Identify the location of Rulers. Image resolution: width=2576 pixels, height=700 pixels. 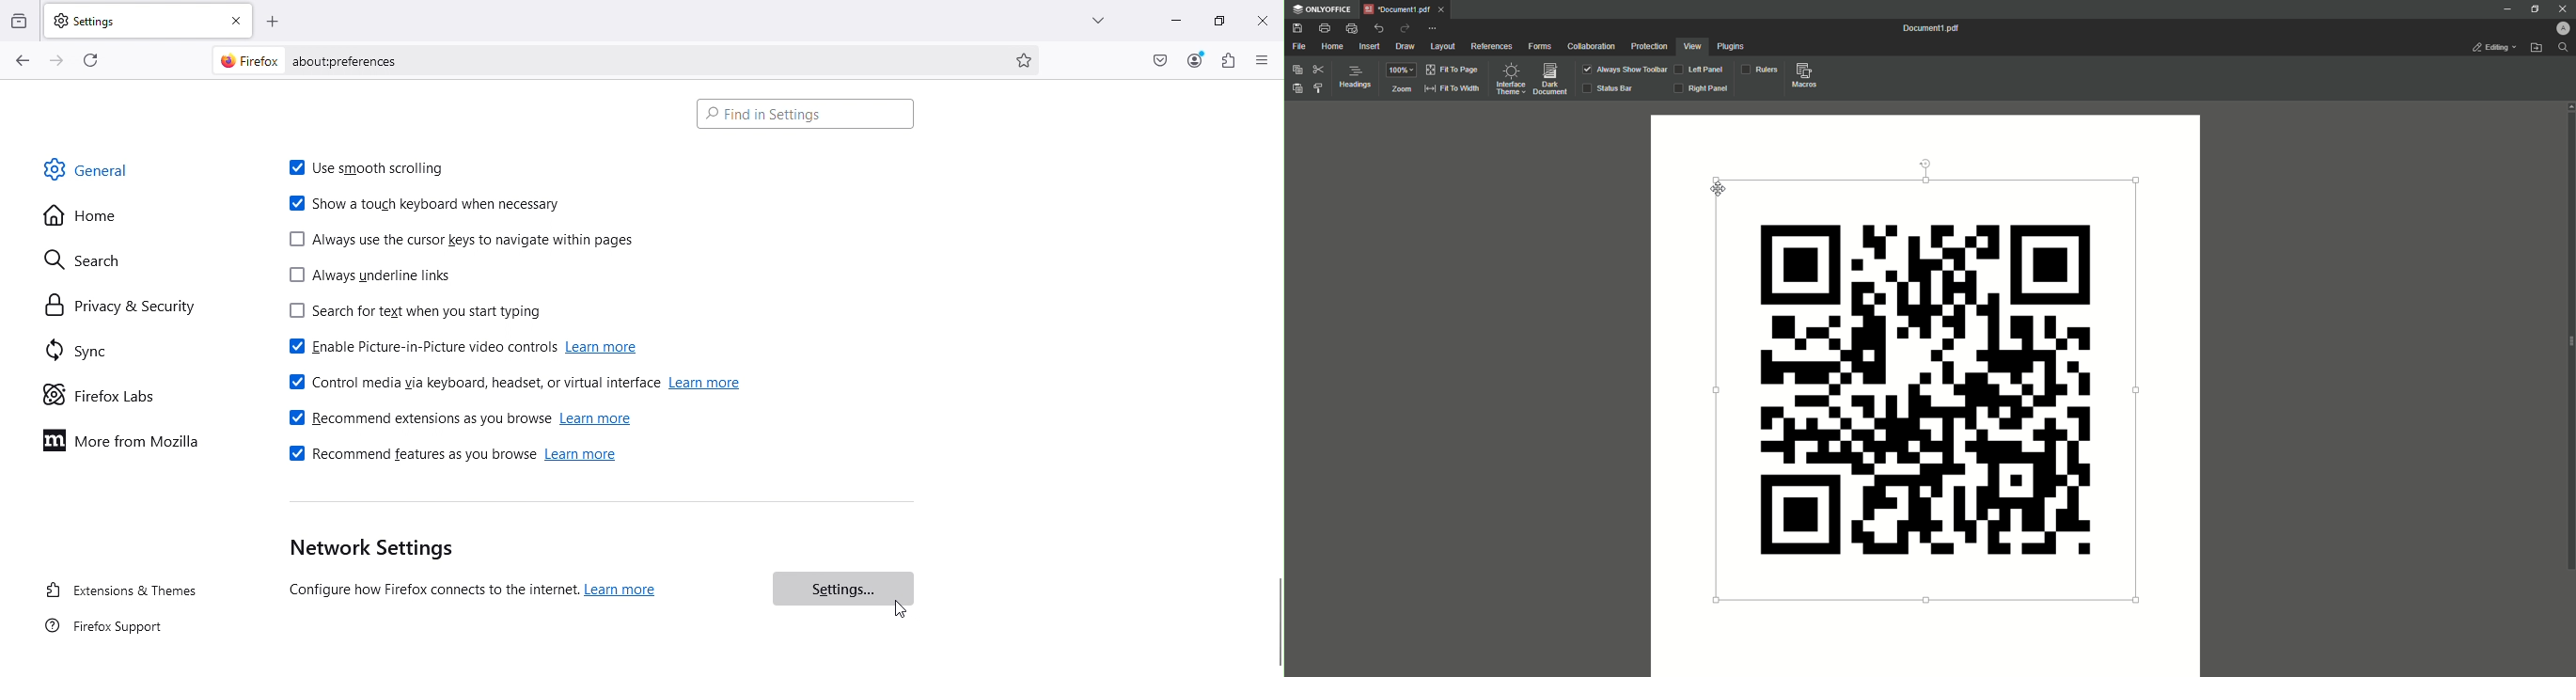
(1759, 69).